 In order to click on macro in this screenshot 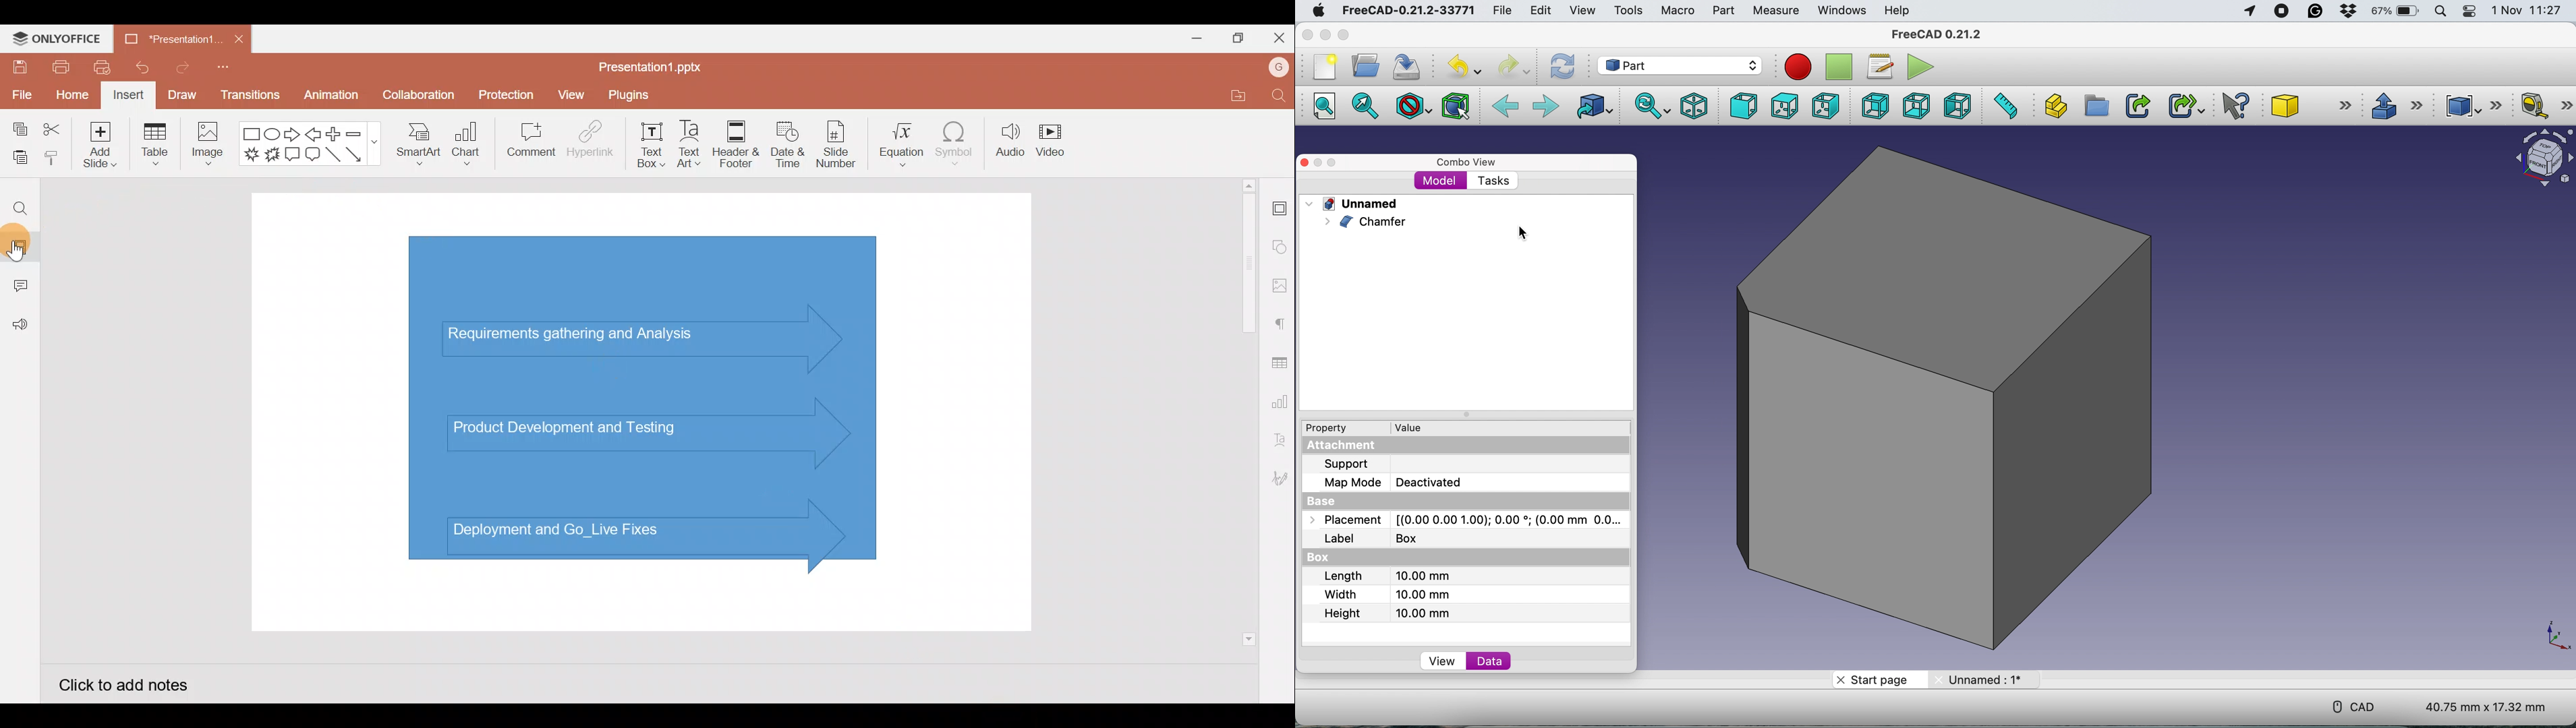, I will do `click(1677, 11)`.